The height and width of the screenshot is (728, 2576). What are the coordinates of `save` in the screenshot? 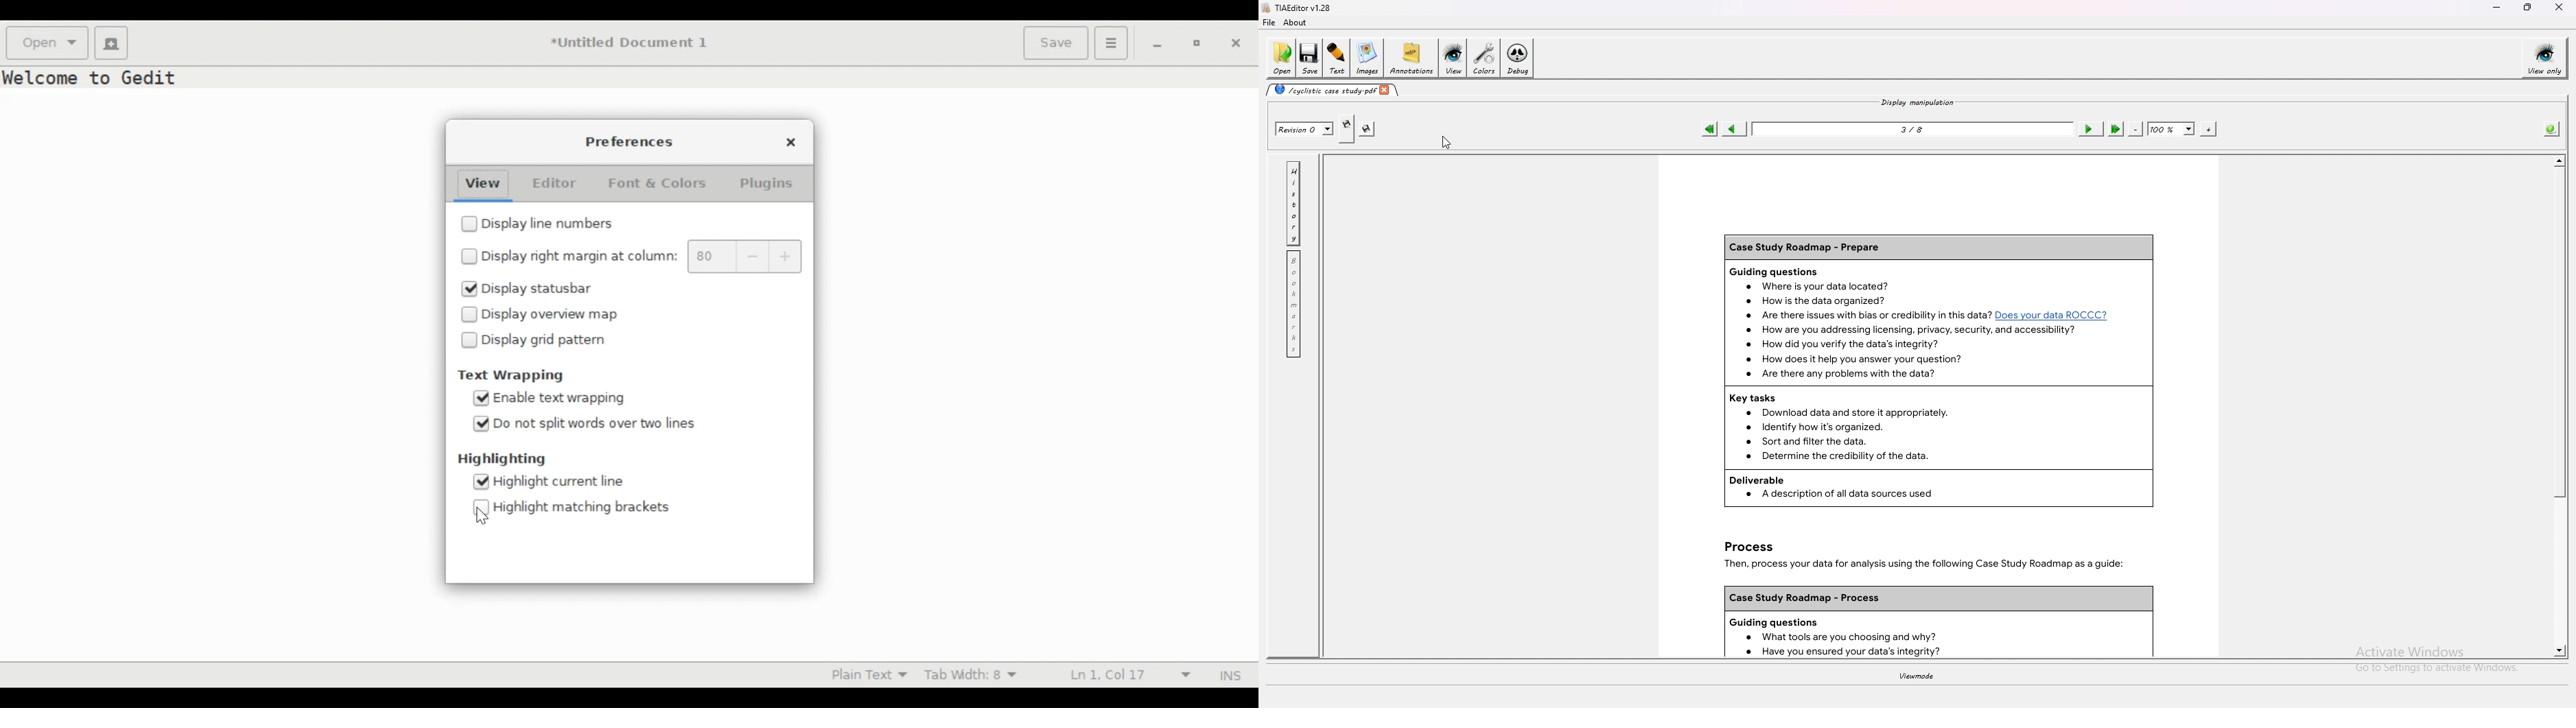 It's located at (1311, 57).